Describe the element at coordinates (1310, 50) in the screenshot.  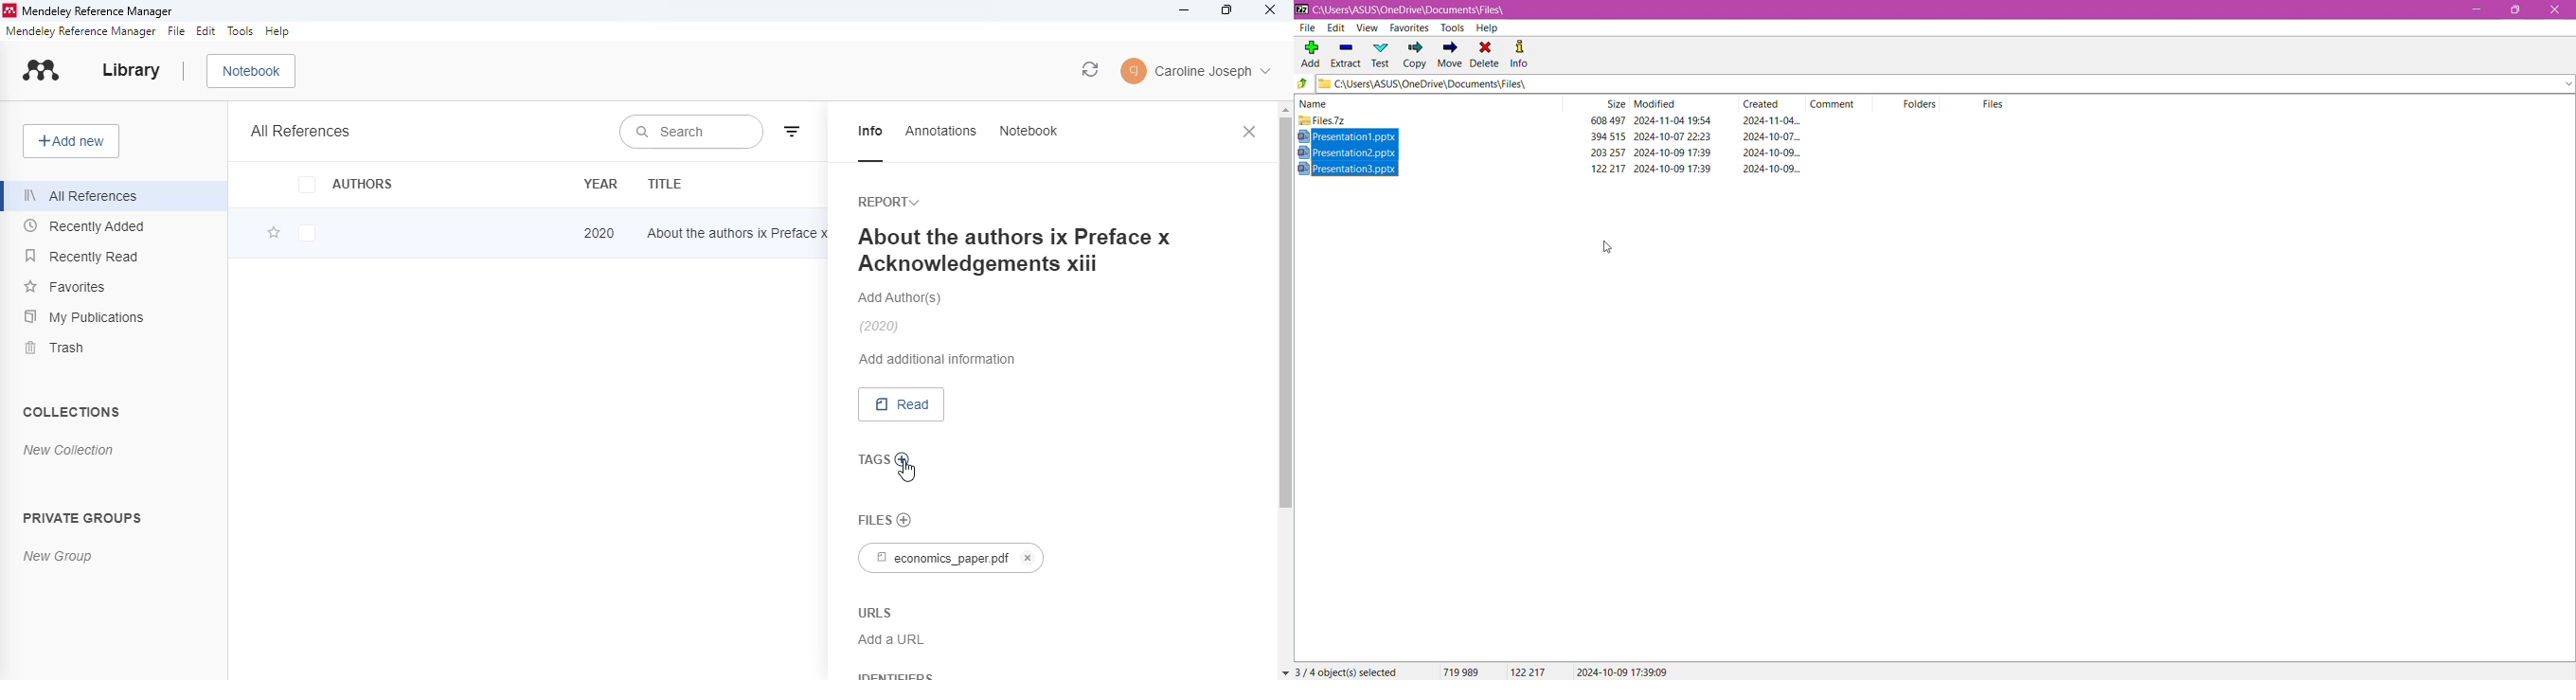
I see `Add` at that location.